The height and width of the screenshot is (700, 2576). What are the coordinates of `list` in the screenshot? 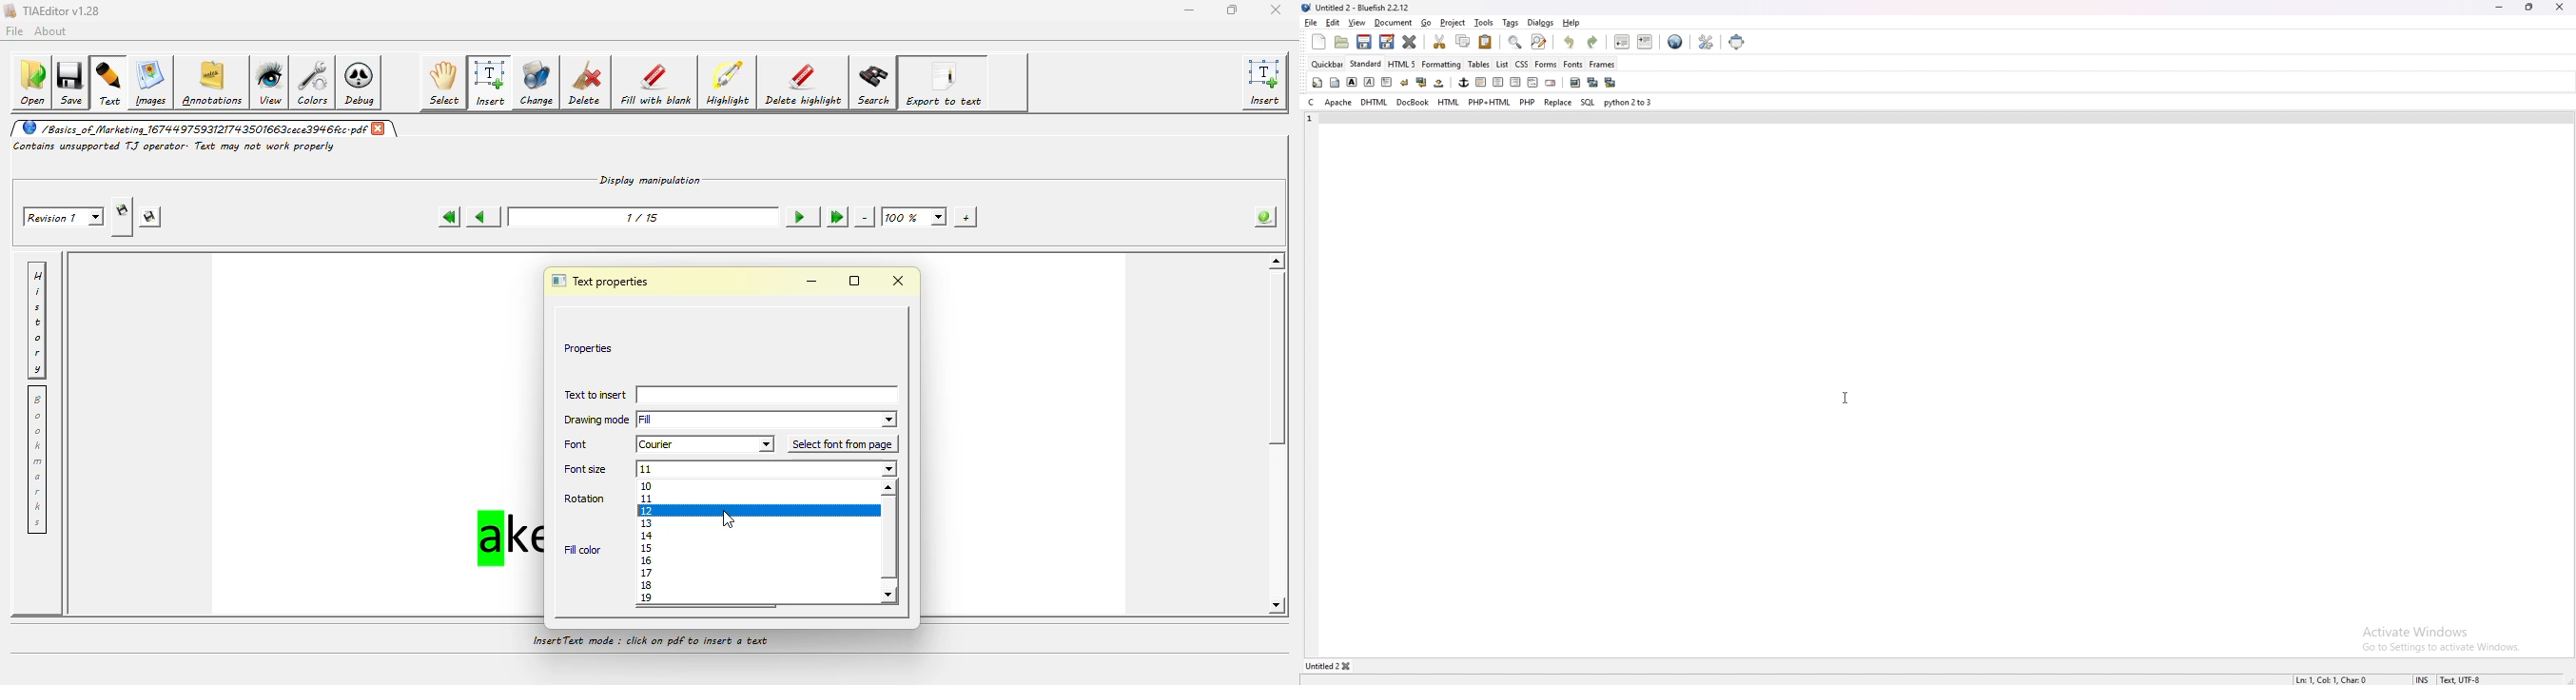 It's located at (1502, 64).